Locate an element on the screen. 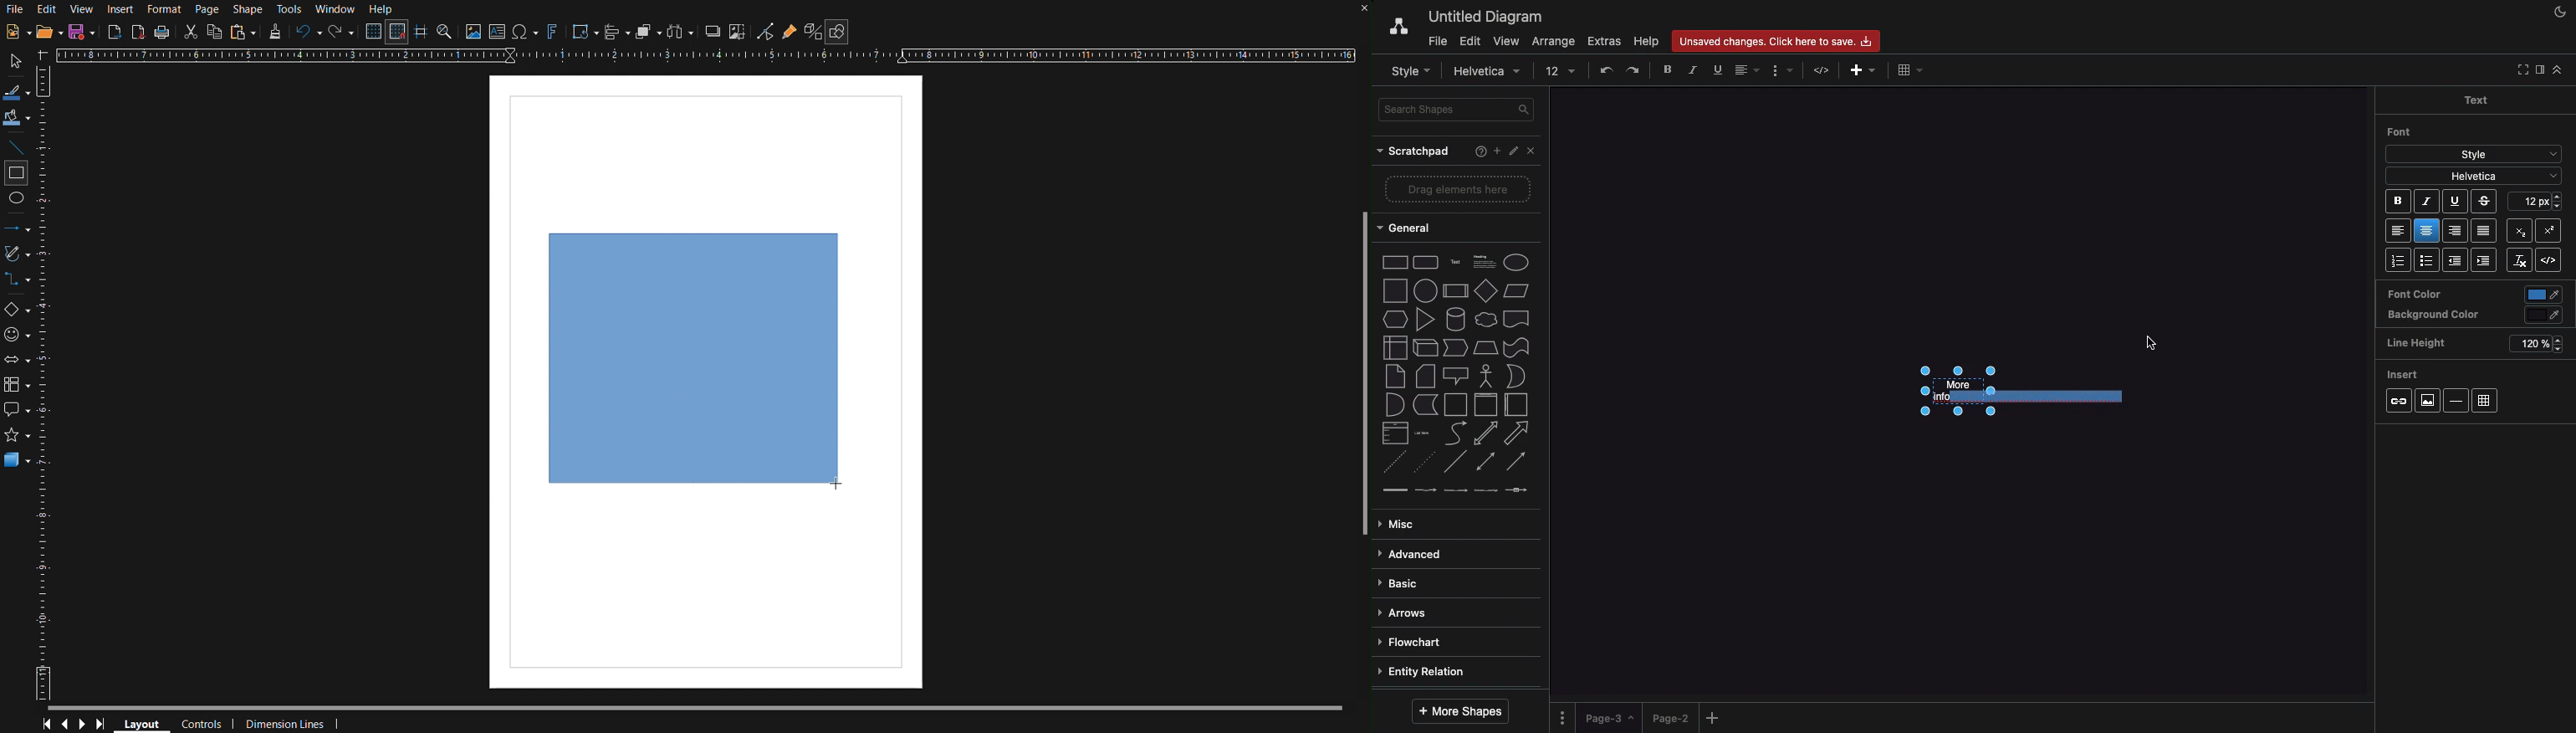 Image resolution: width=2576 pixels, height=756 pixels. callout is located at coordinates (1456, 377).